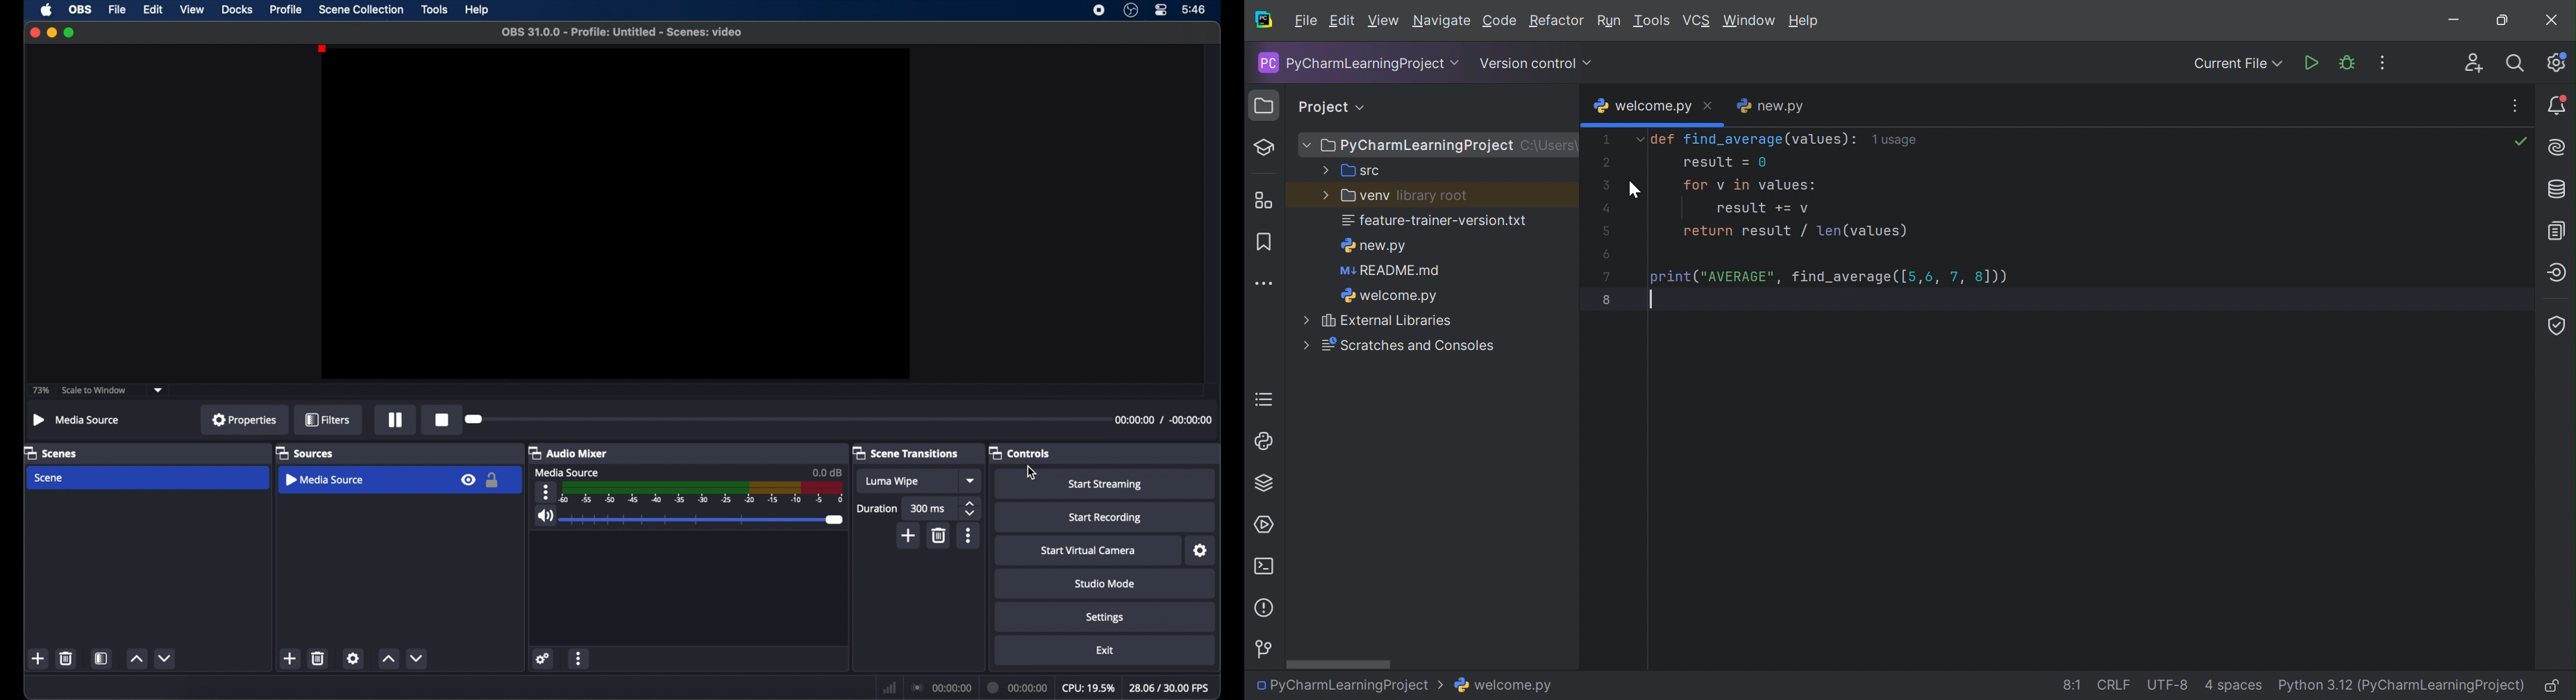  What do you see at coordinates (2555, 231) in the screenshot?
I see `Documentation` at bounding box center [2555, 231].